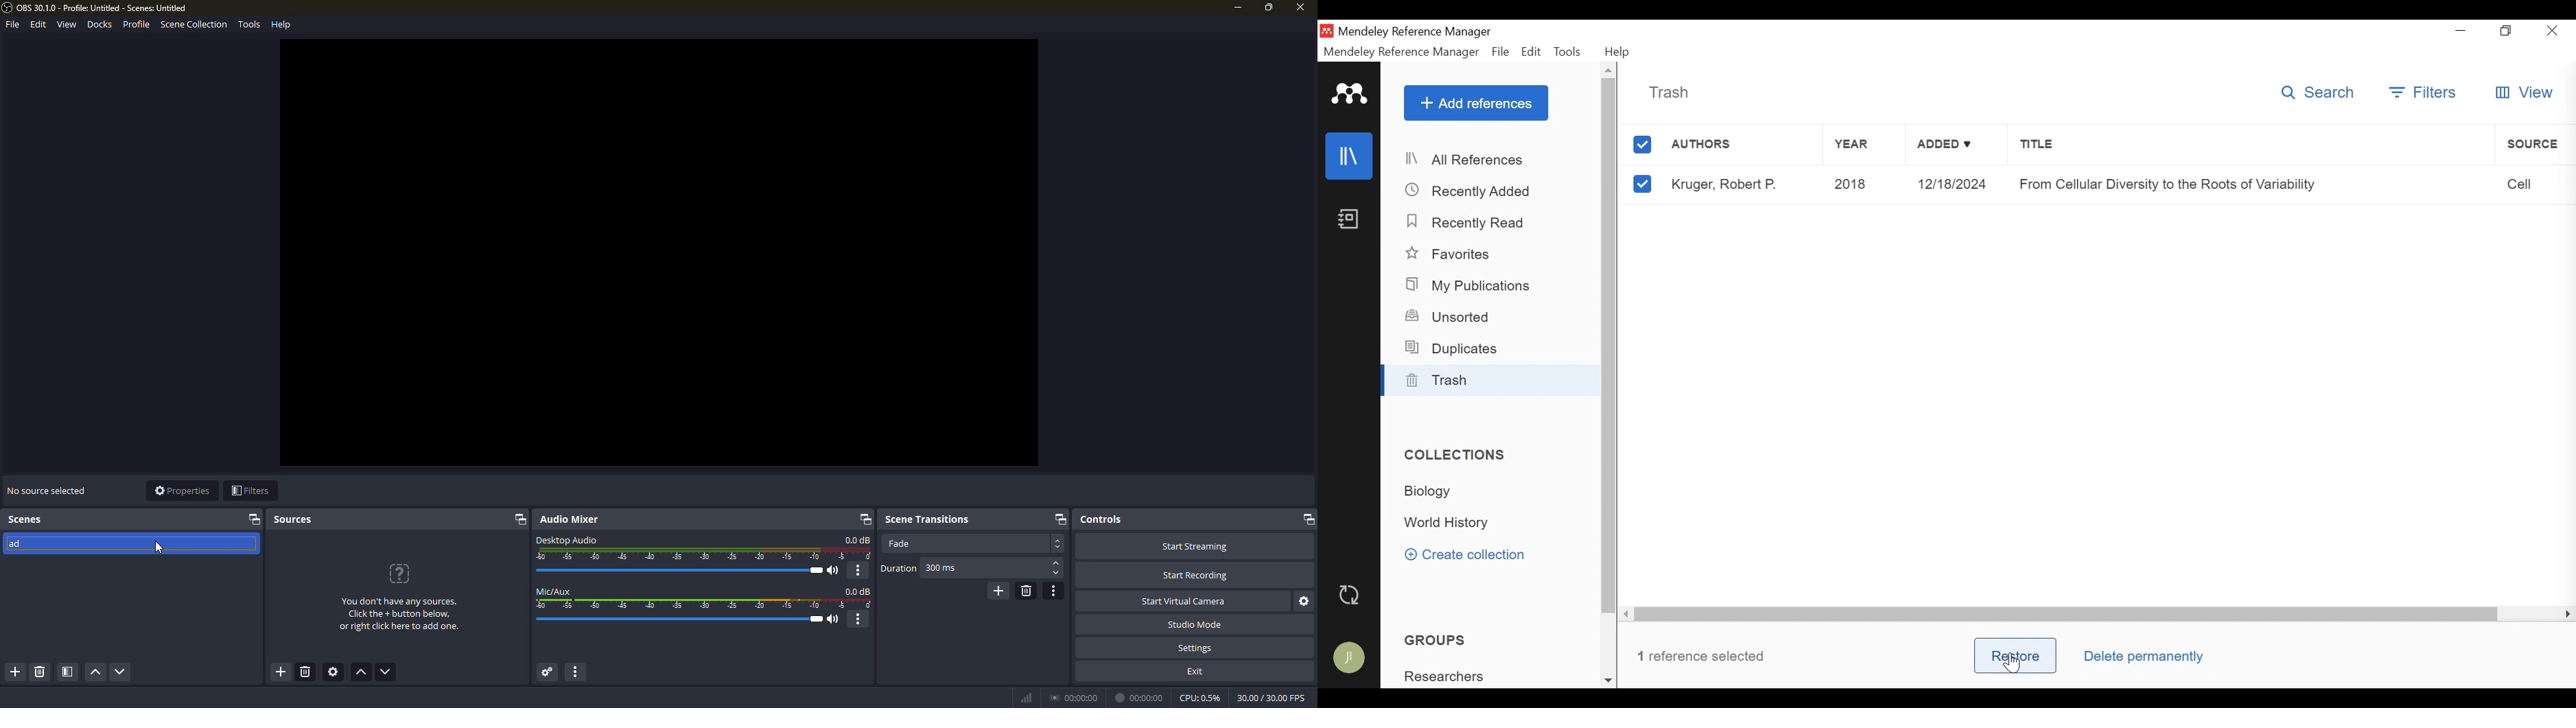 The image size is (2576, 728). Describe the element at coordinates (1197, 670) in the screenshot. I see `exit` at that location.